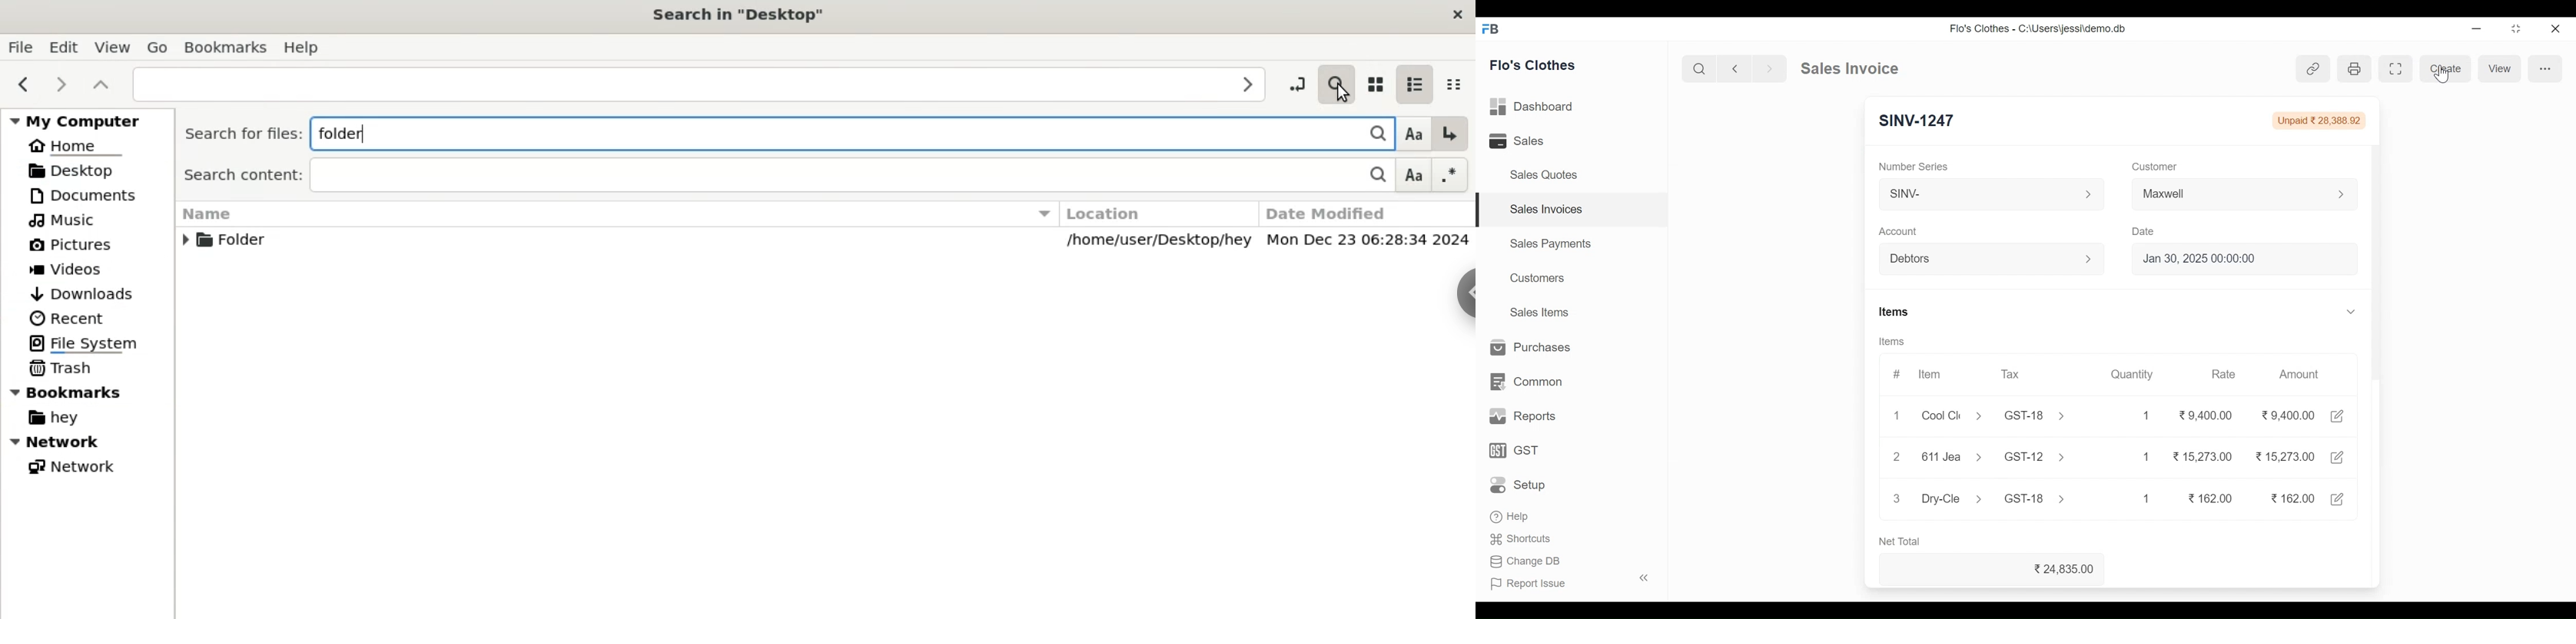 The height and width of the screenshot is (644, 2576). Describe the element at coordinates (61, 367) in the screenshot. I see `Trash` at that location.